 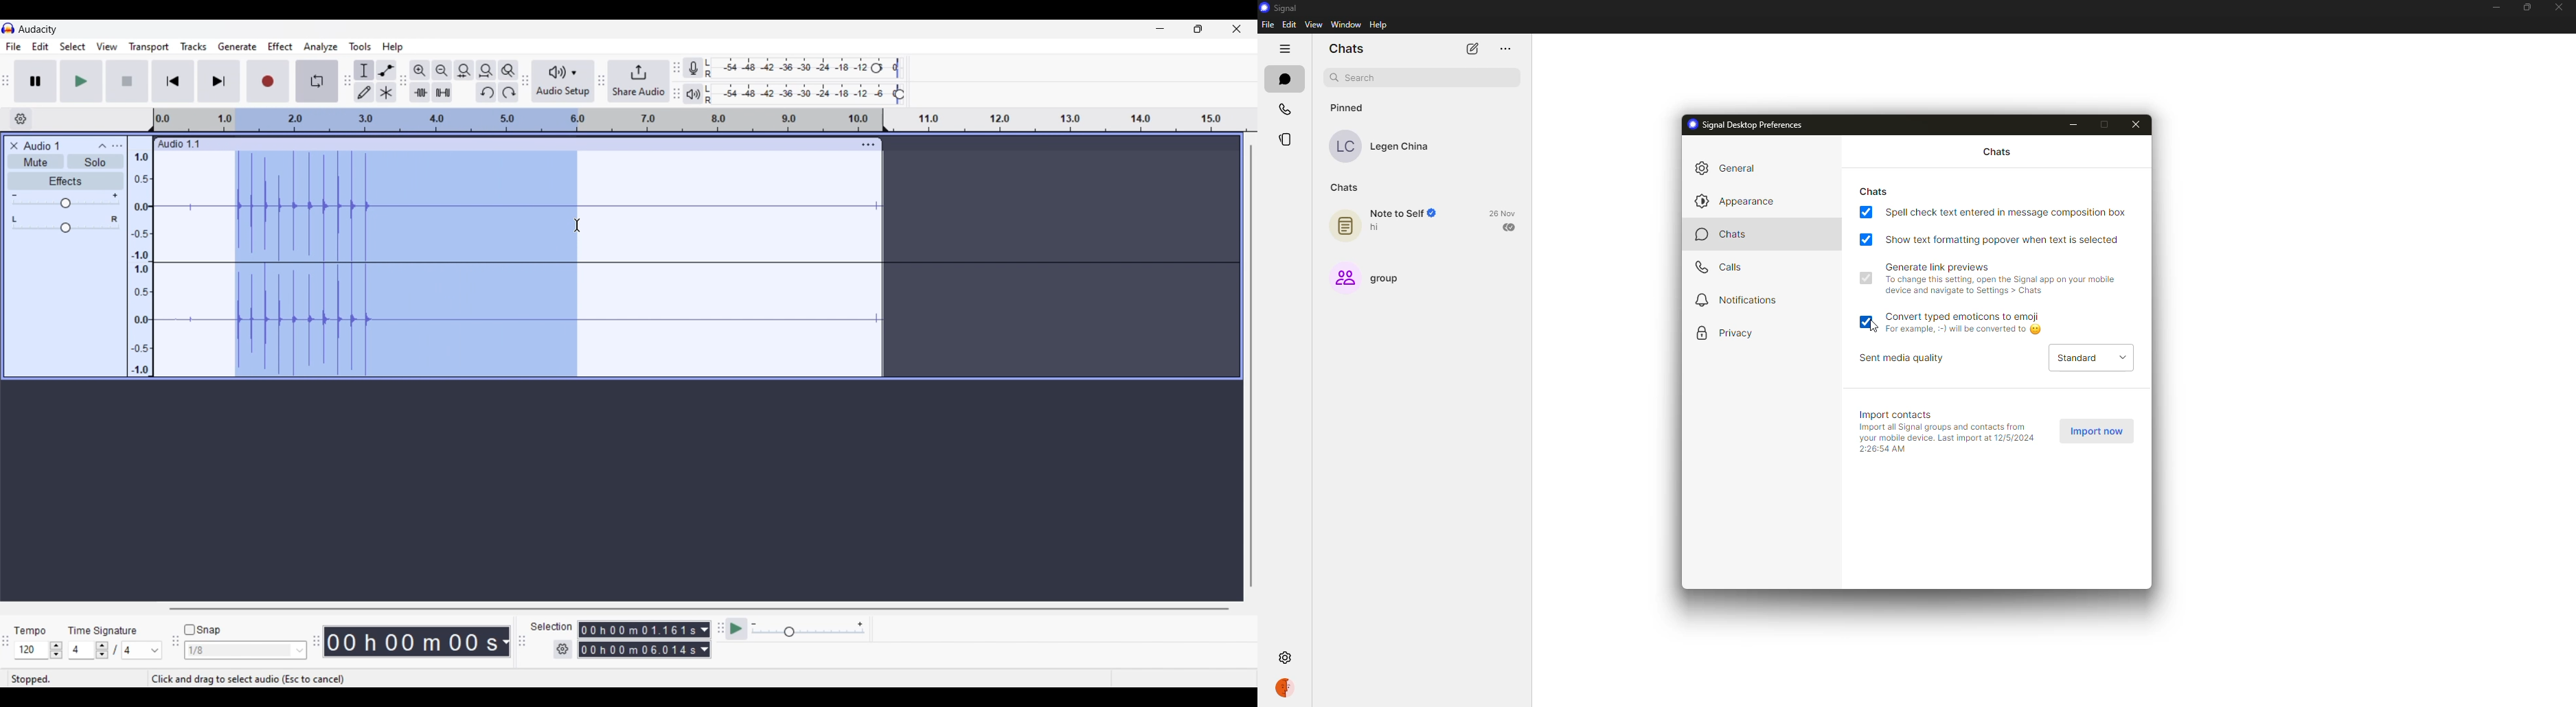 I want to click on import now, so click(x=2099, y=431).